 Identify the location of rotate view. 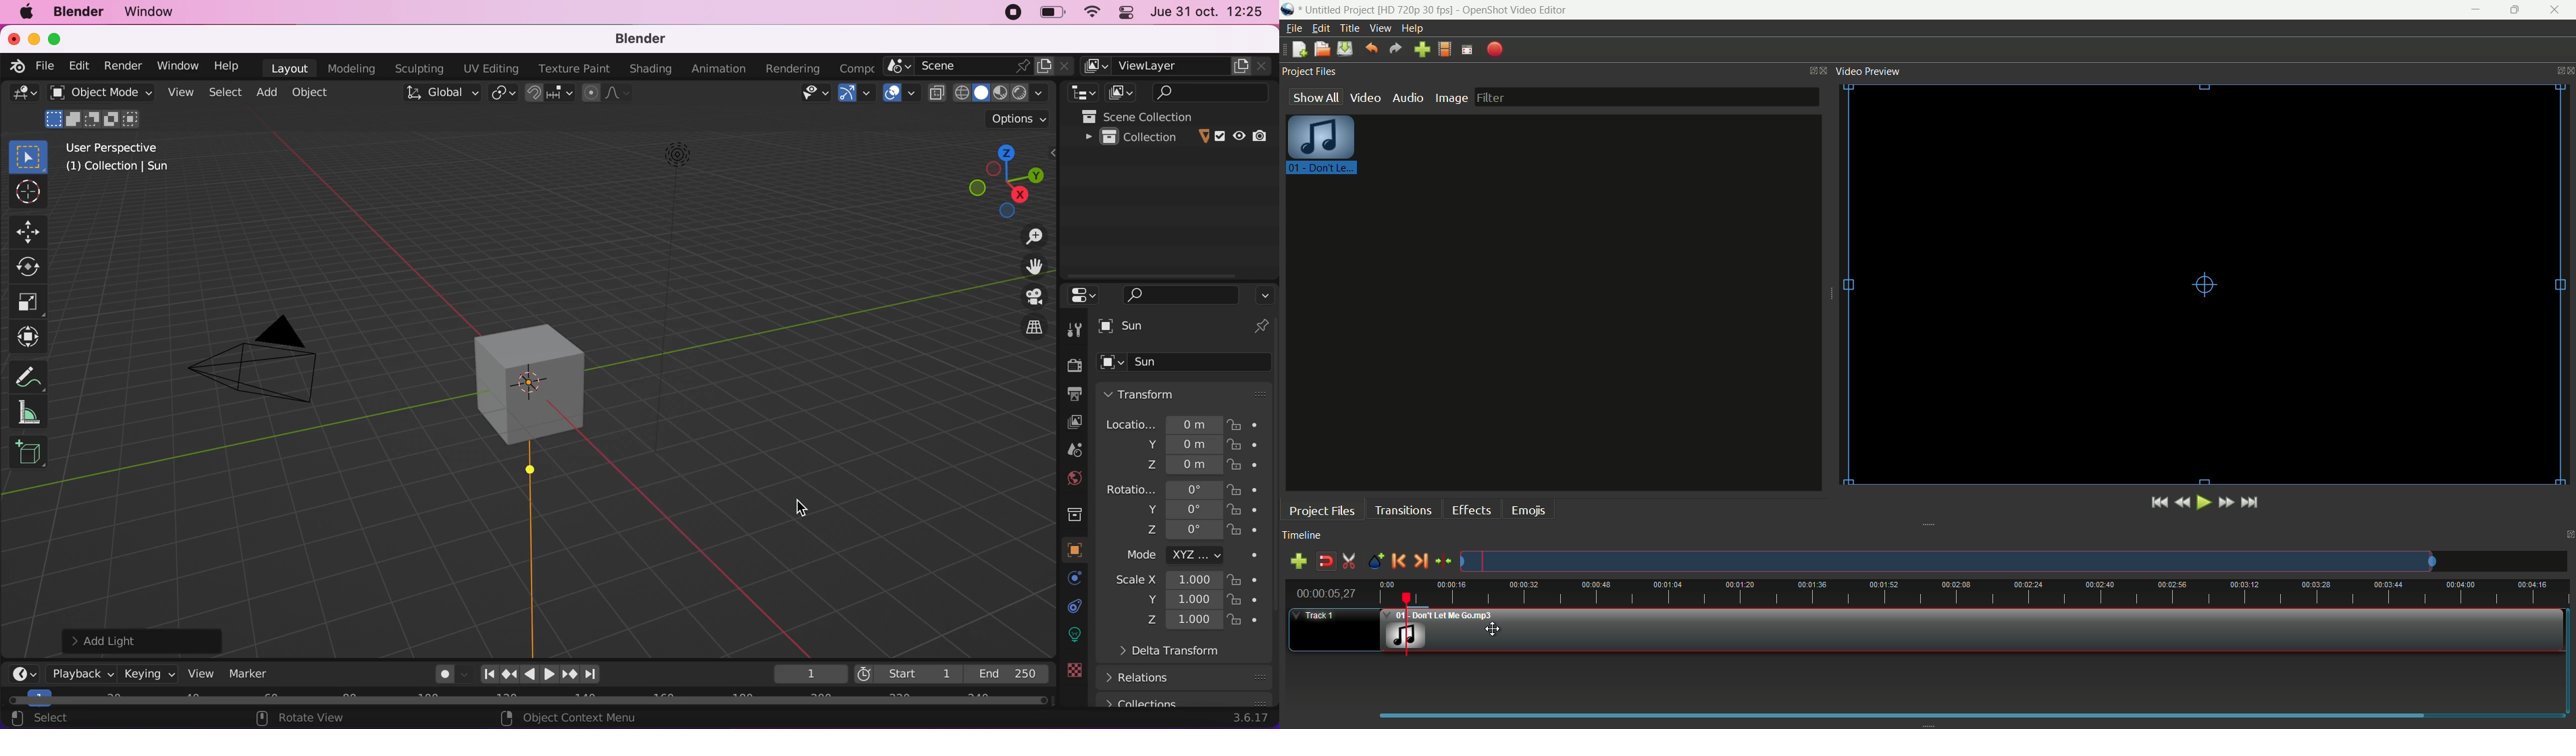
(317, 718).